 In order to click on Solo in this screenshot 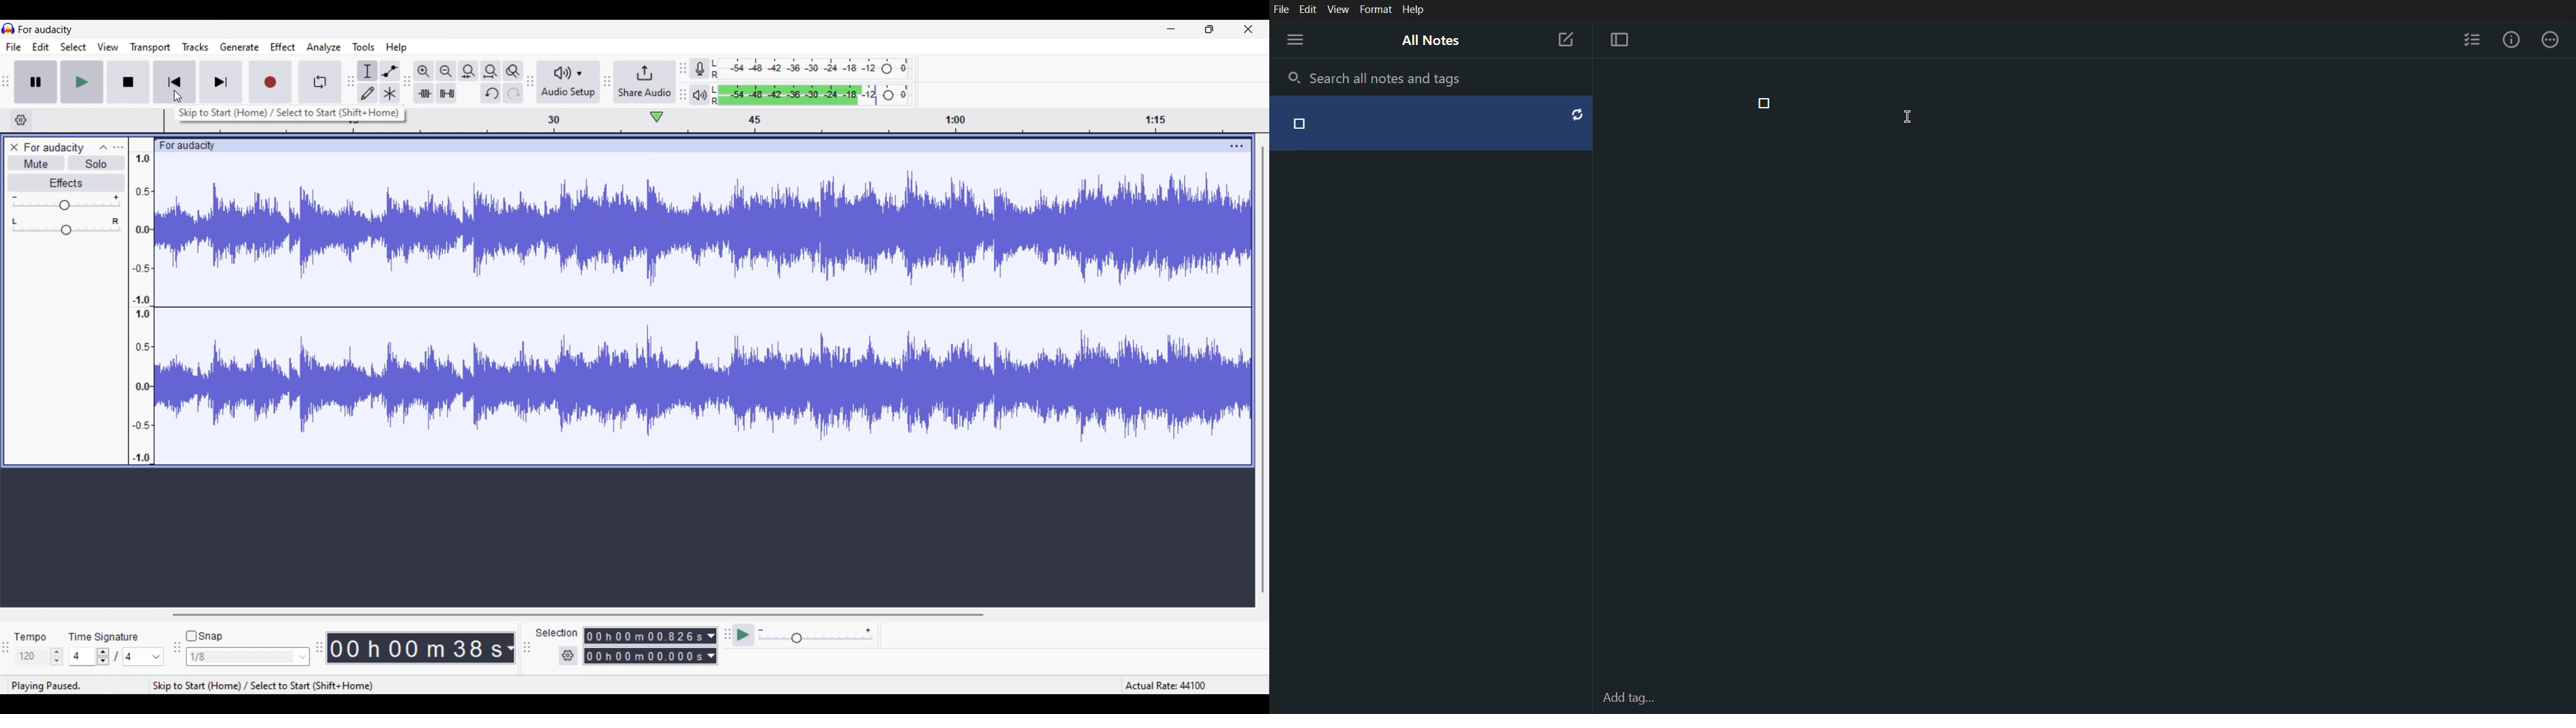, I will do `click(97, 163)`.